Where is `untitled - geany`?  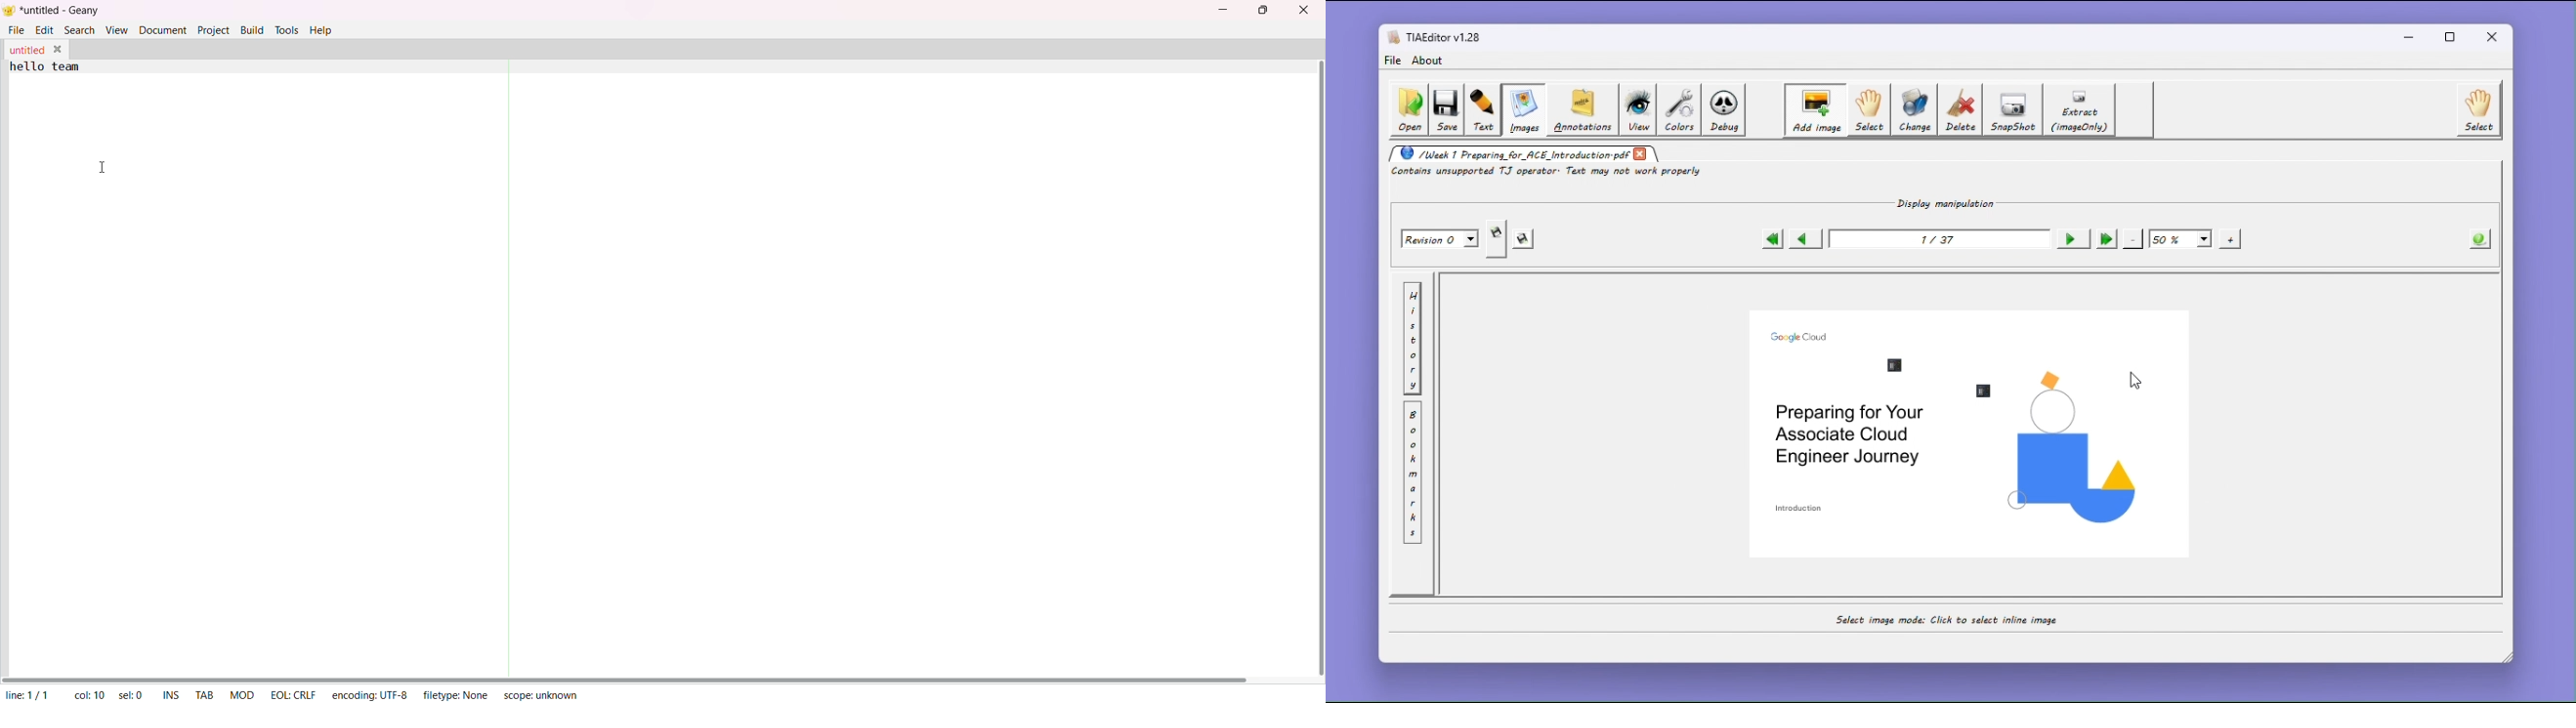 untitled - geany is located at coordinates (61, 11).